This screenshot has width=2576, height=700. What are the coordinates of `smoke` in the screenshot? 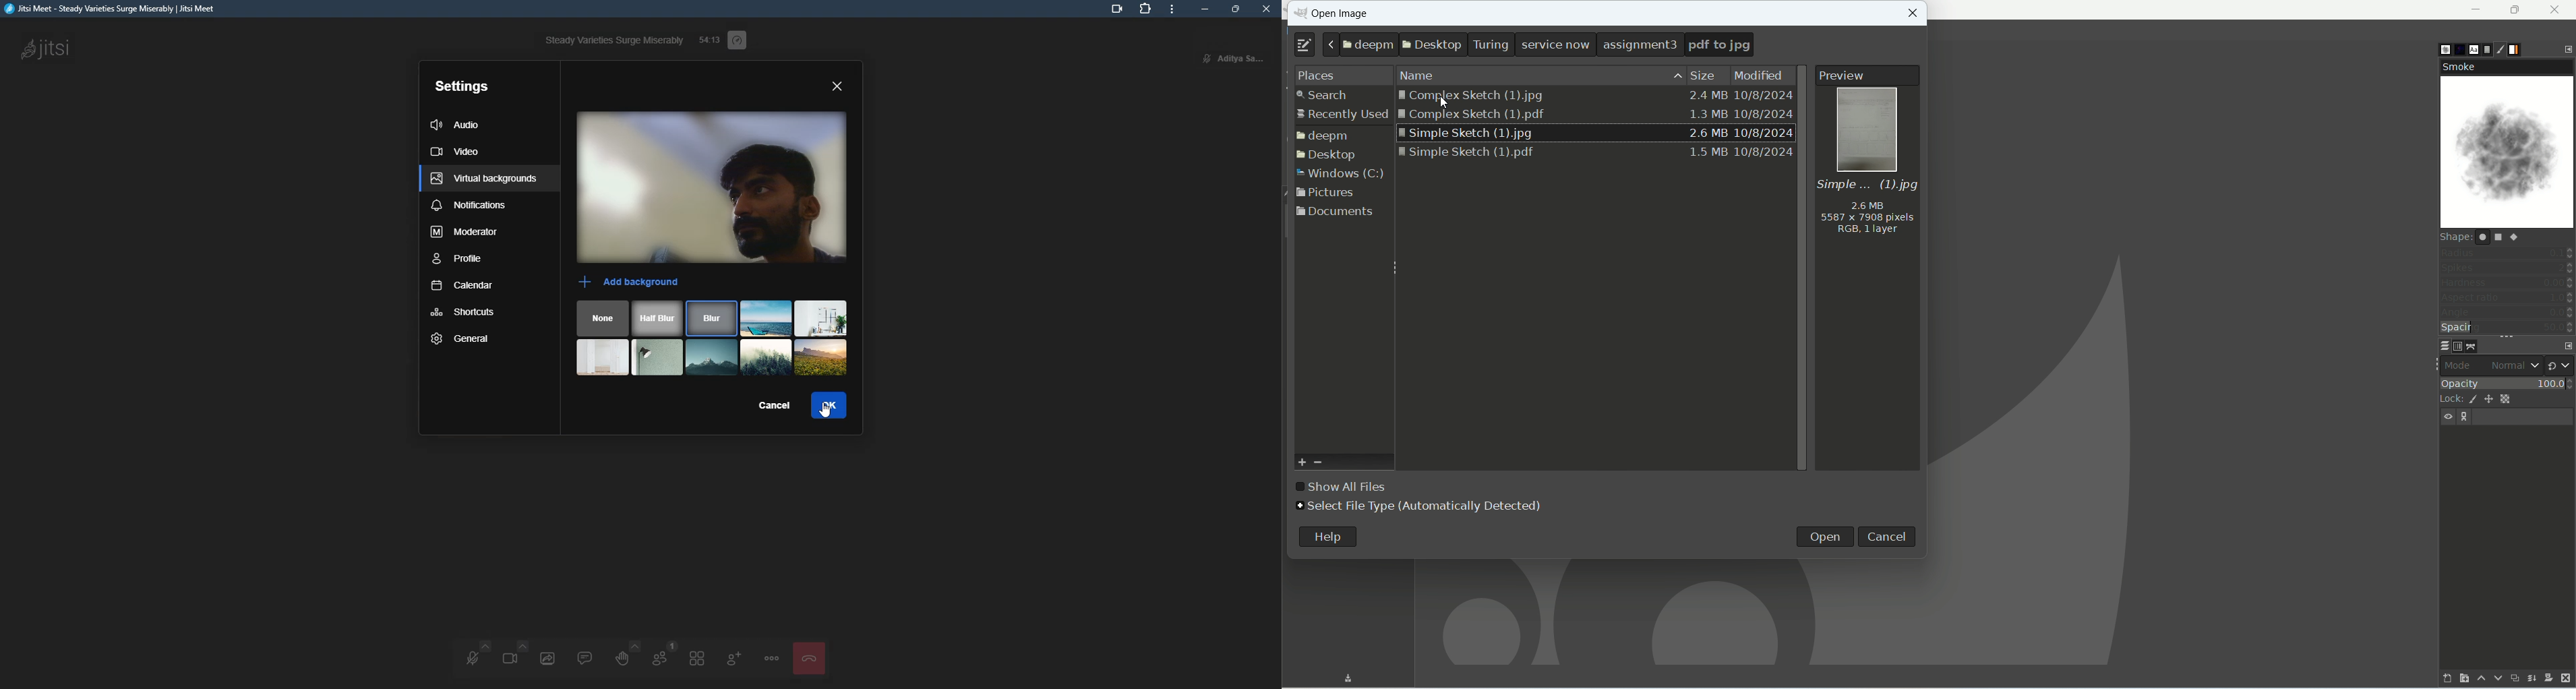 It's located at (2509, 153).